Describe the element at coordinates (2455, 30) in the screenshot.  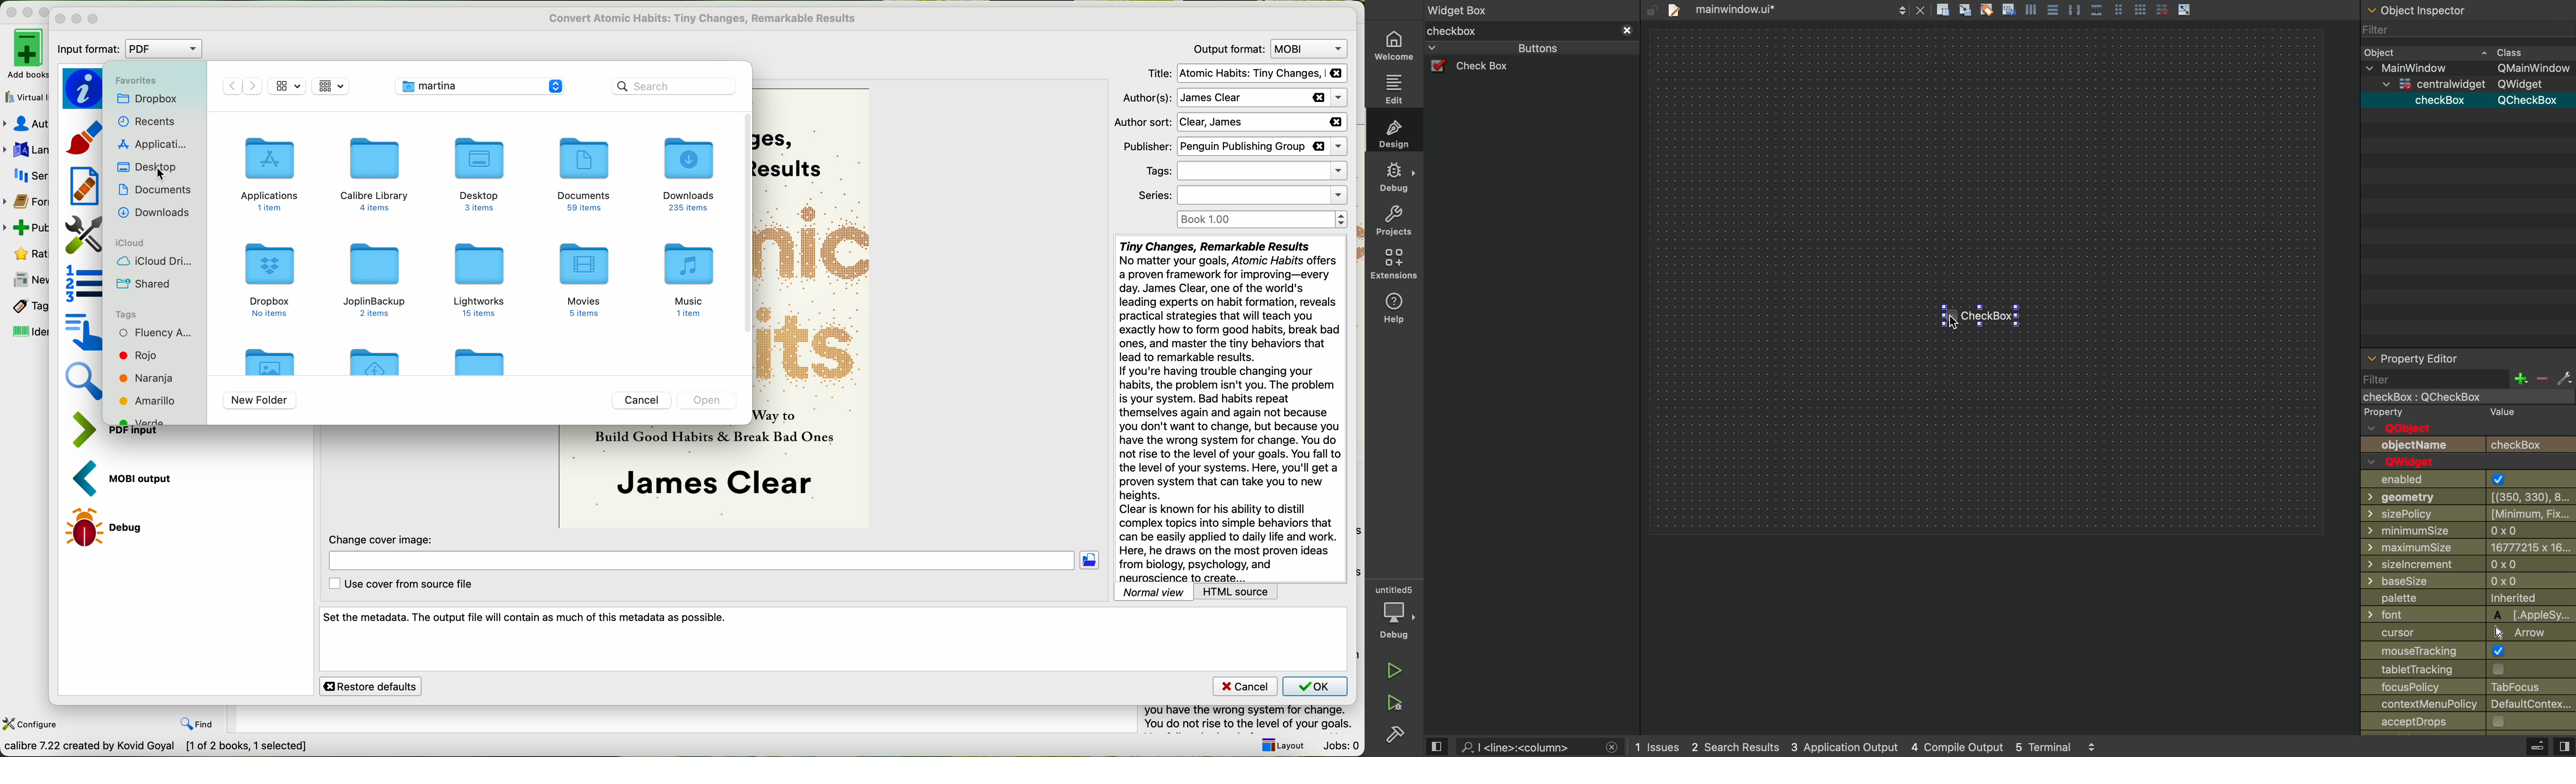
I see `filter` at that location.